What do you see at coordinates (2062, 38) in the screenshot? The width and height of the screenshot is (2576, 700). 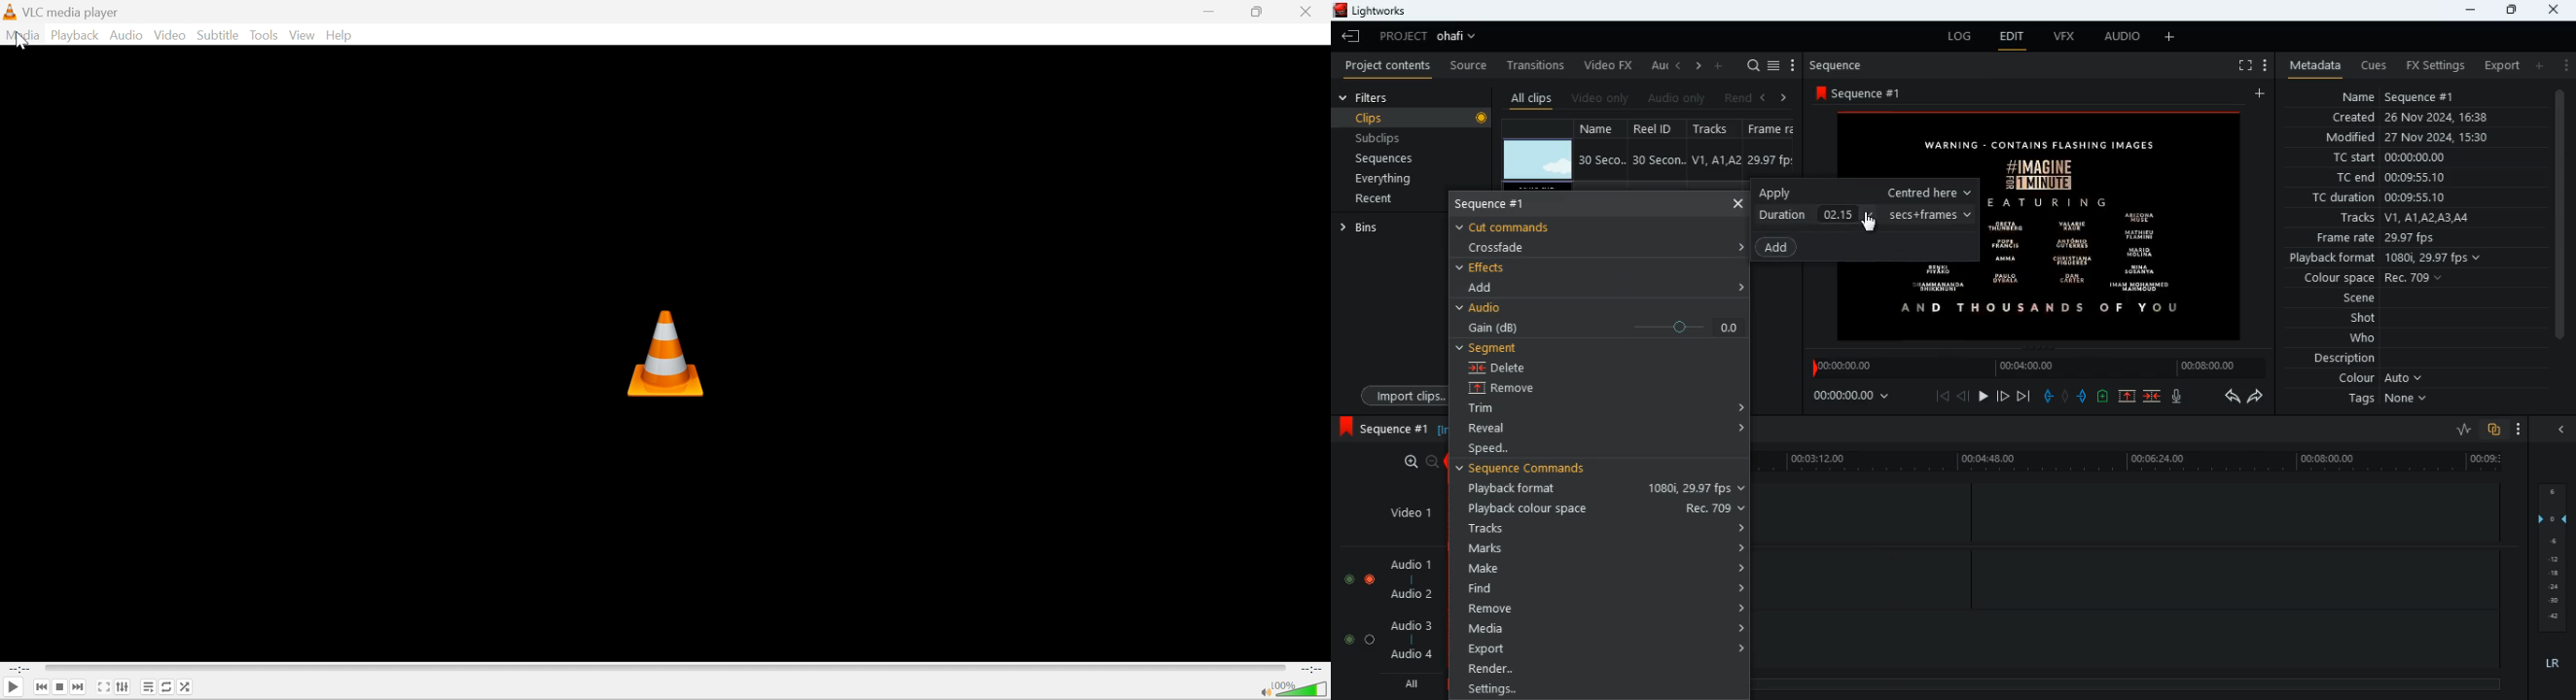 I see `vfx` at bounding box center [2062, 38].